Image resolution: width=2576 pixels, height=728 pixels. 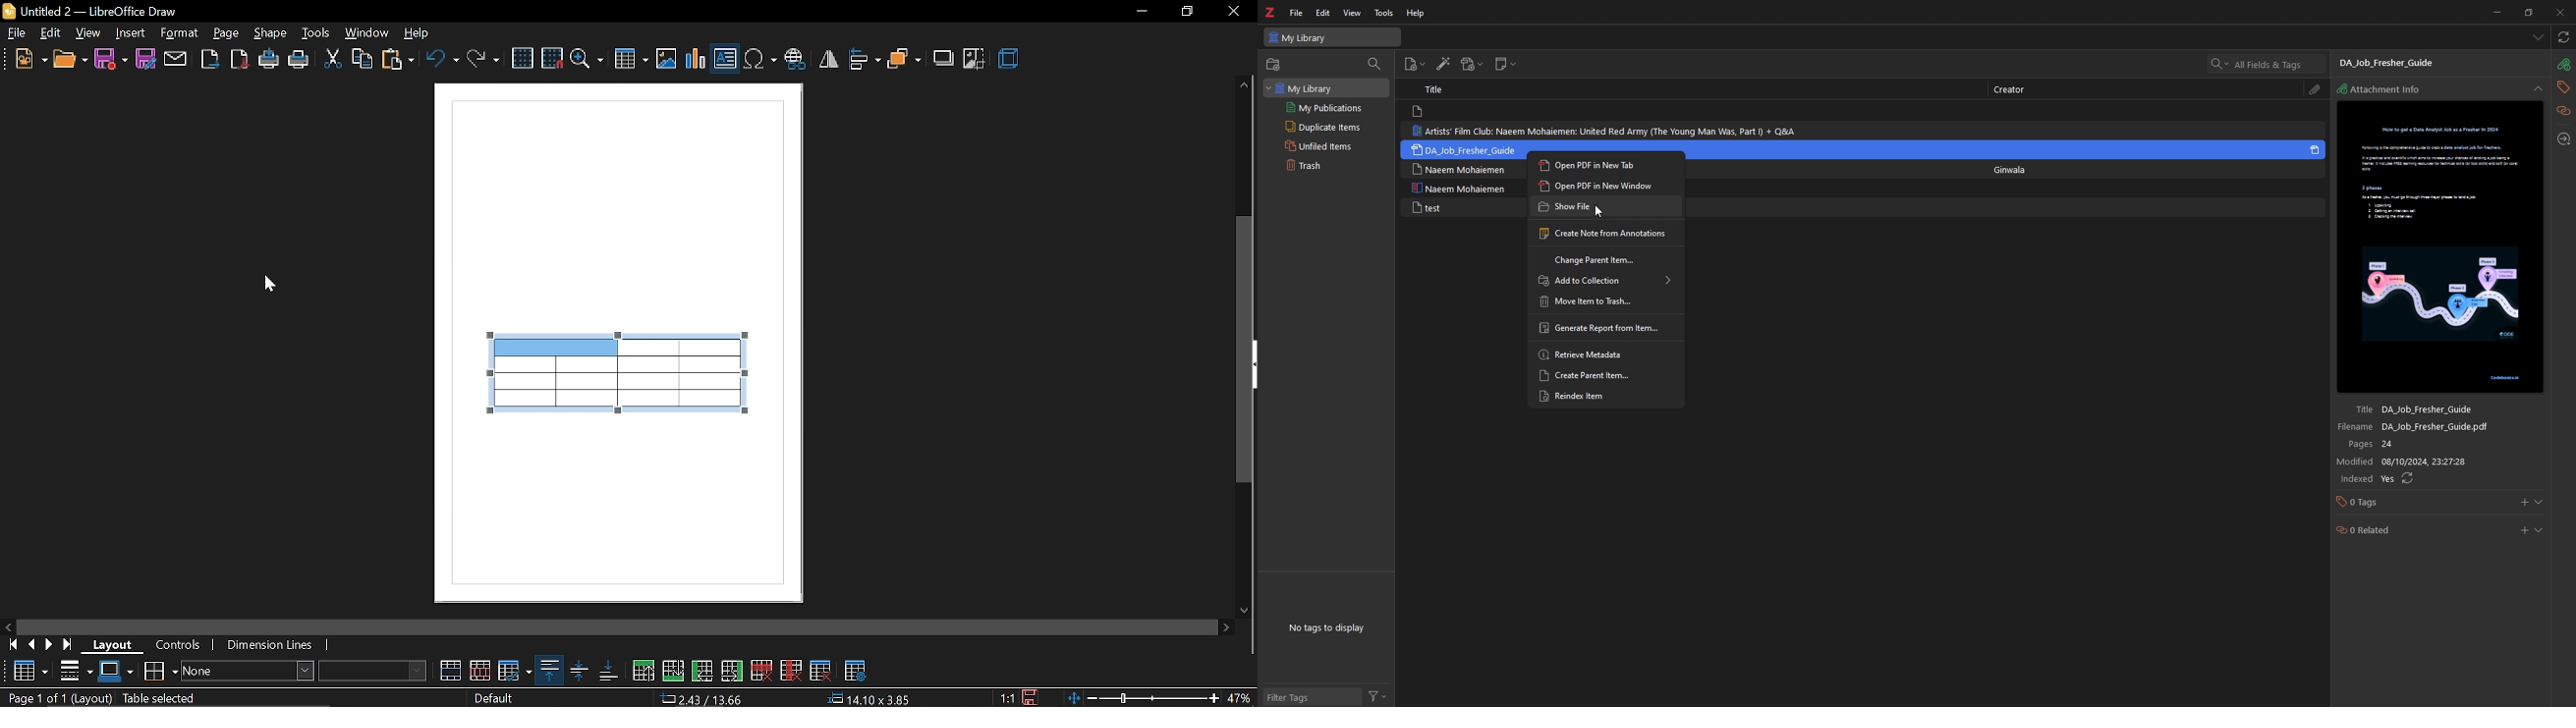 What do you see at coordinates (1457, 209) in the screenshot?
I see `note` at bounding box center [1457, 209].